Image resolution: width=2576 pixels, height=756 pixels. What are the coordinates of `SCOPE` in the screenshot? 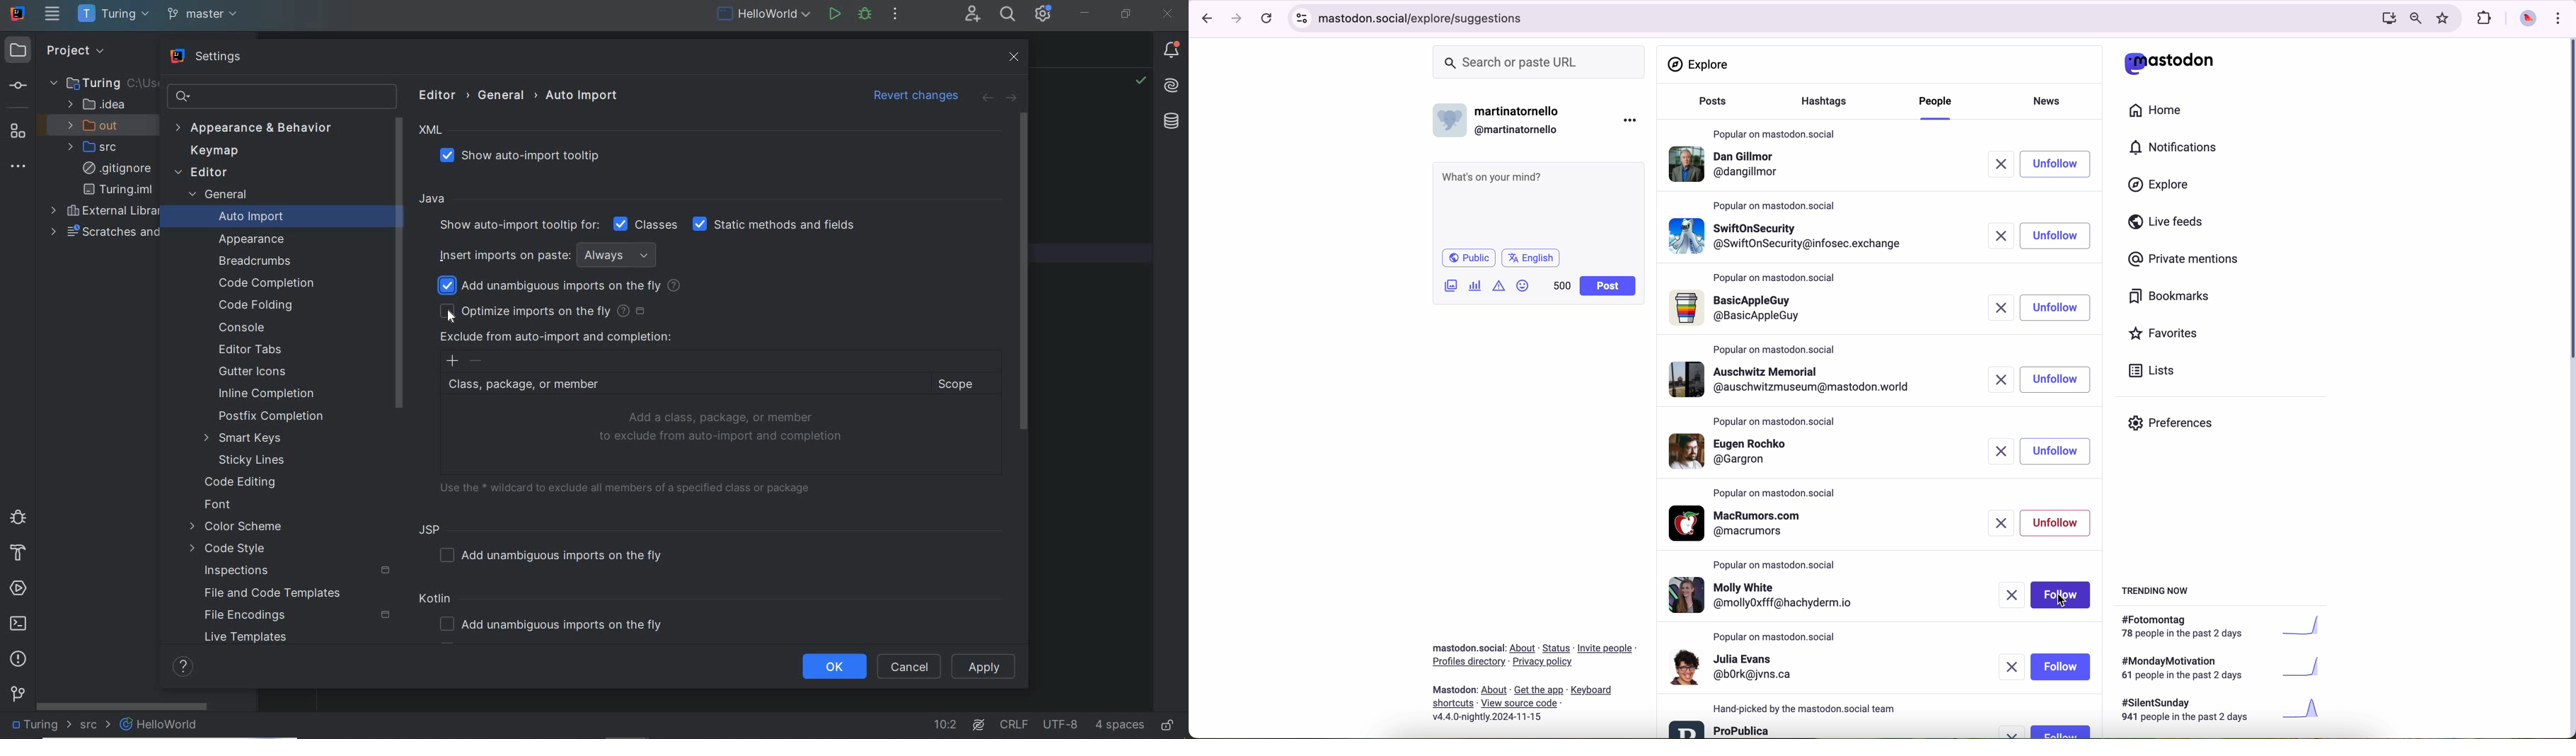 It's located at (962, 384).